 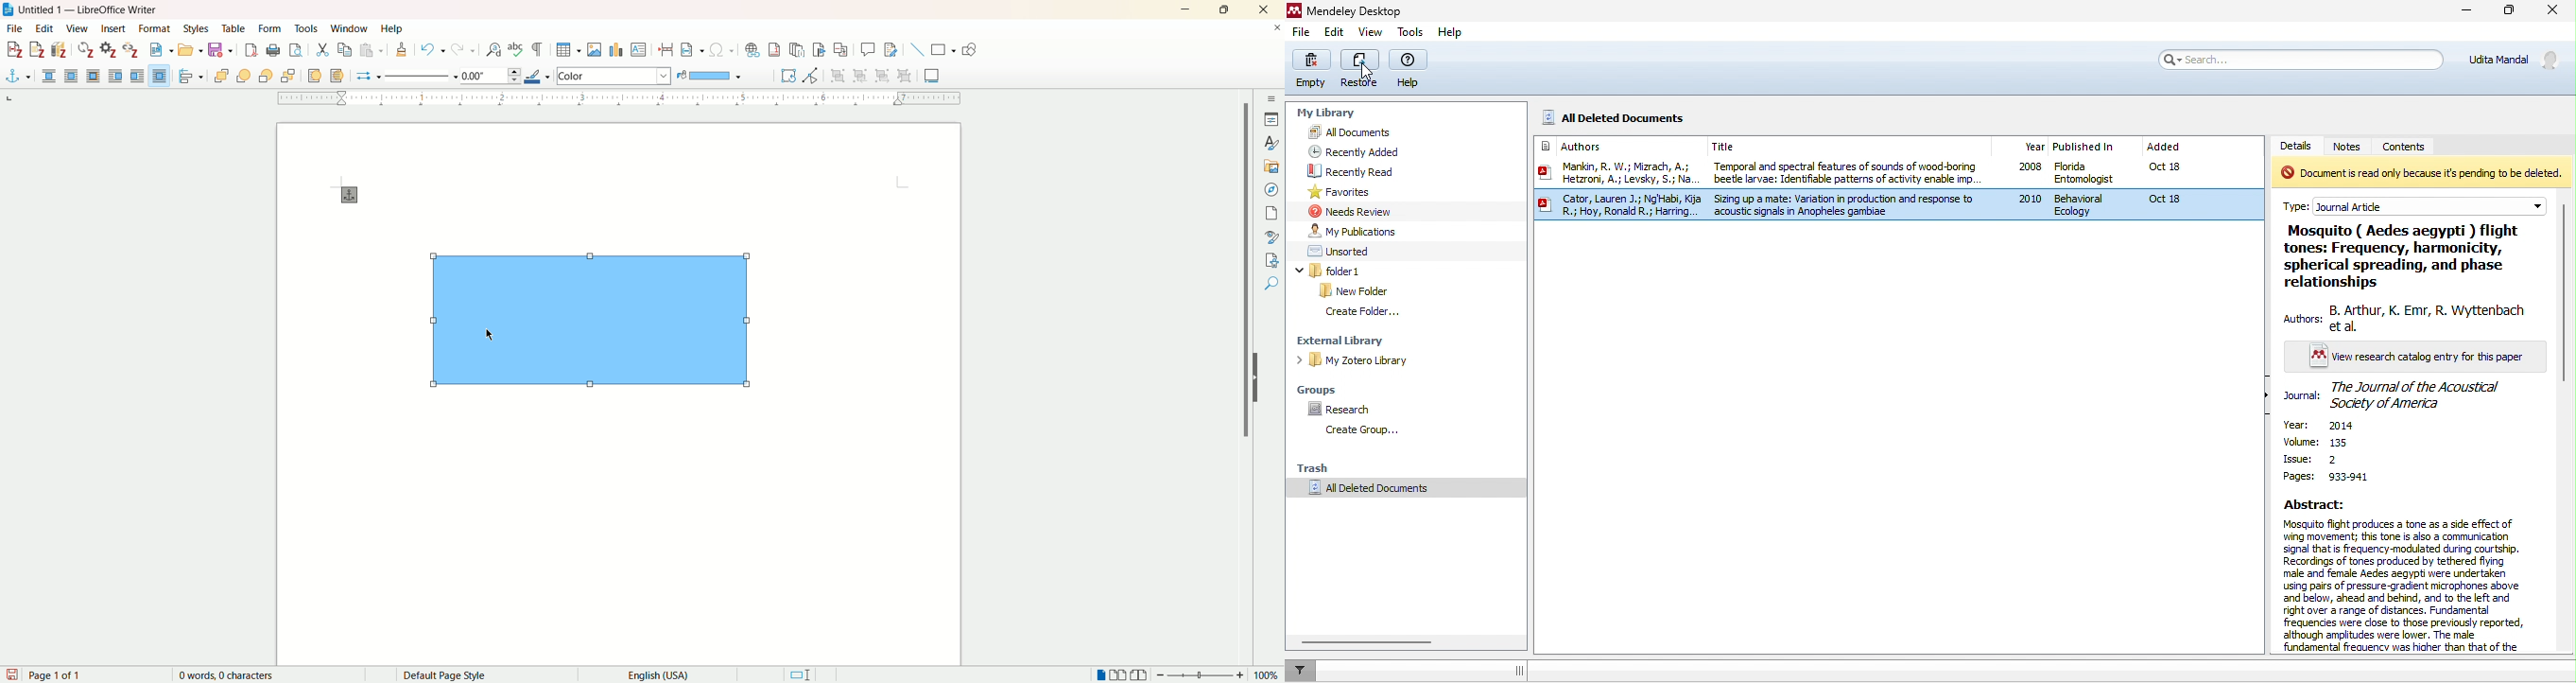 What do you see at coordinates (1362, 230) in the screenshot?
I see `my publication` at bounding box center [1362, 230].